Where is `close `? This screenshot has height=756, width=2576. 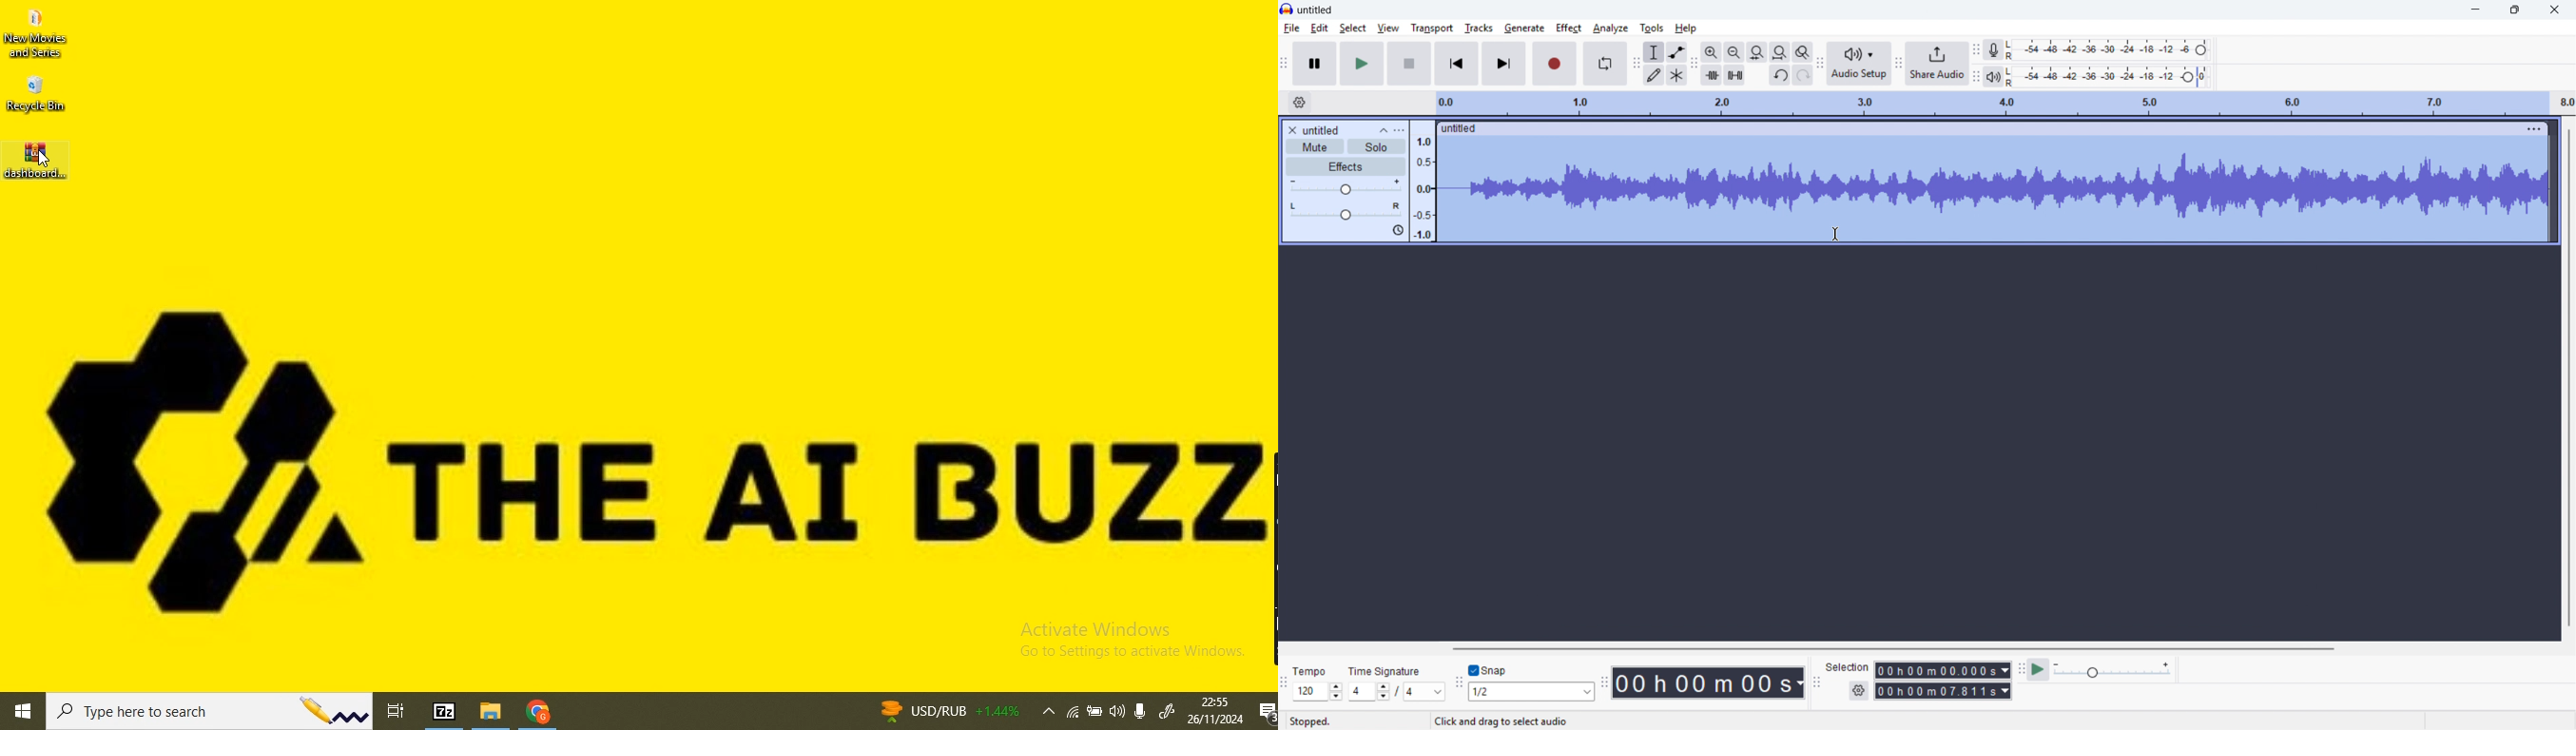 close  is located at coordinates (2553, 9).